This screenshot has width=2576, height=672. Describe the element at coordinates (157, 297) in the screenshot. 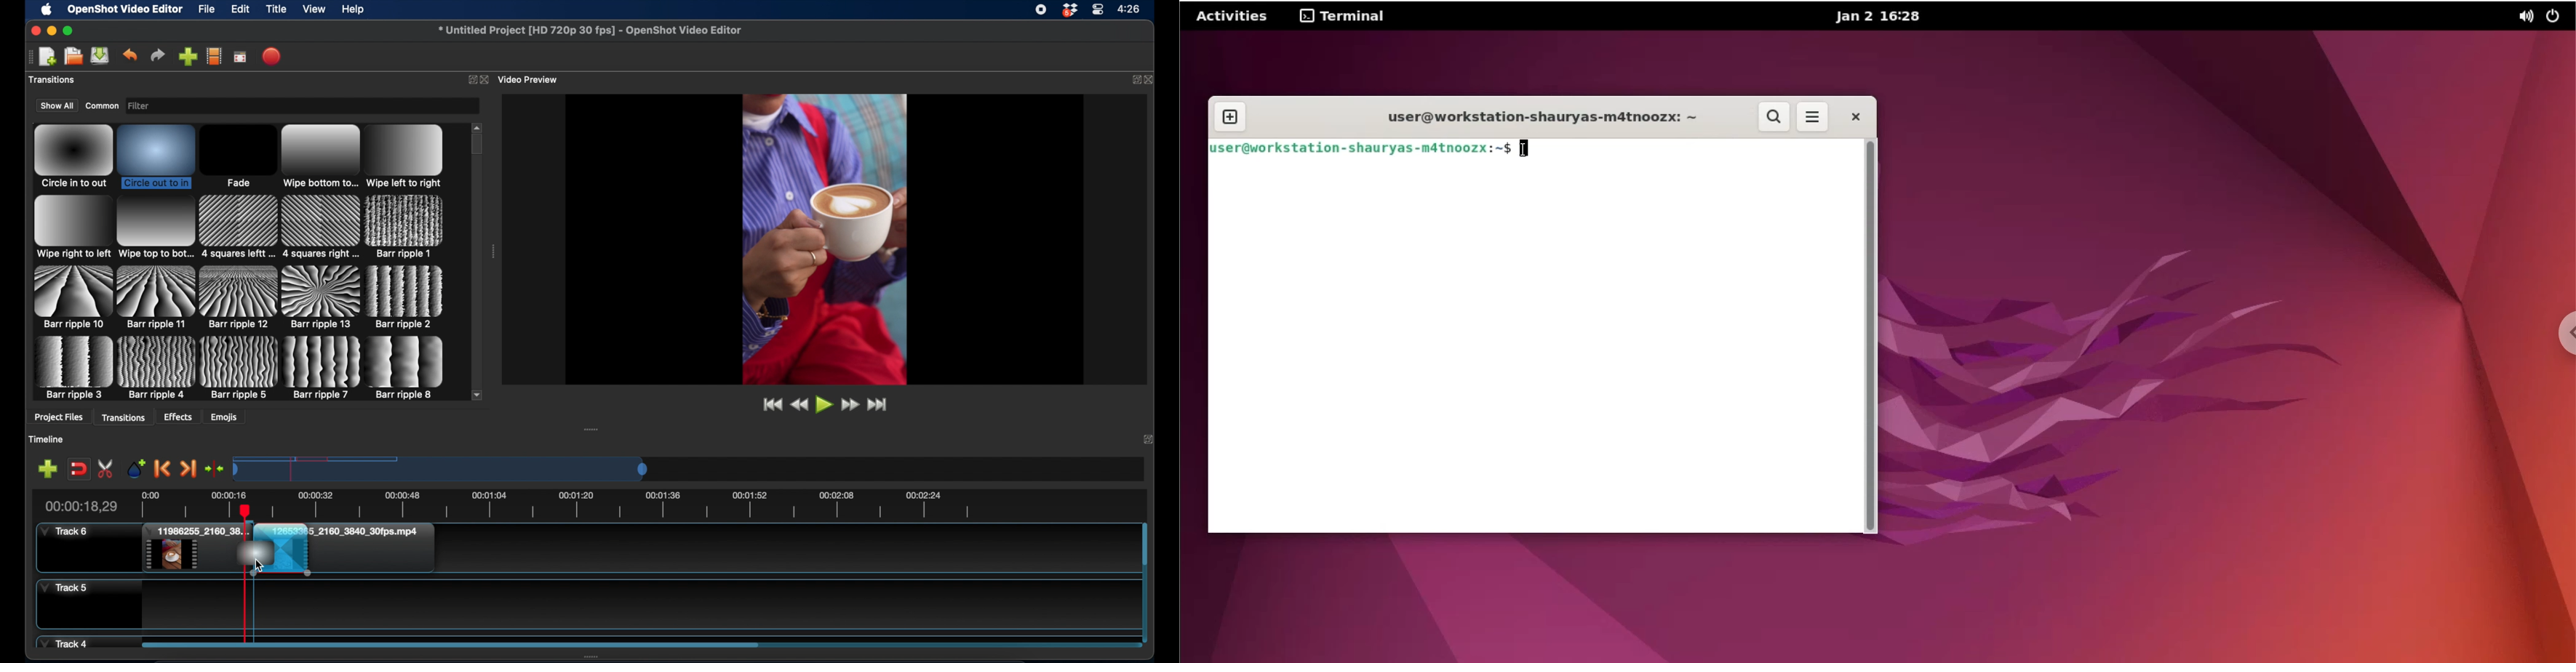

I see `transition` at that location.